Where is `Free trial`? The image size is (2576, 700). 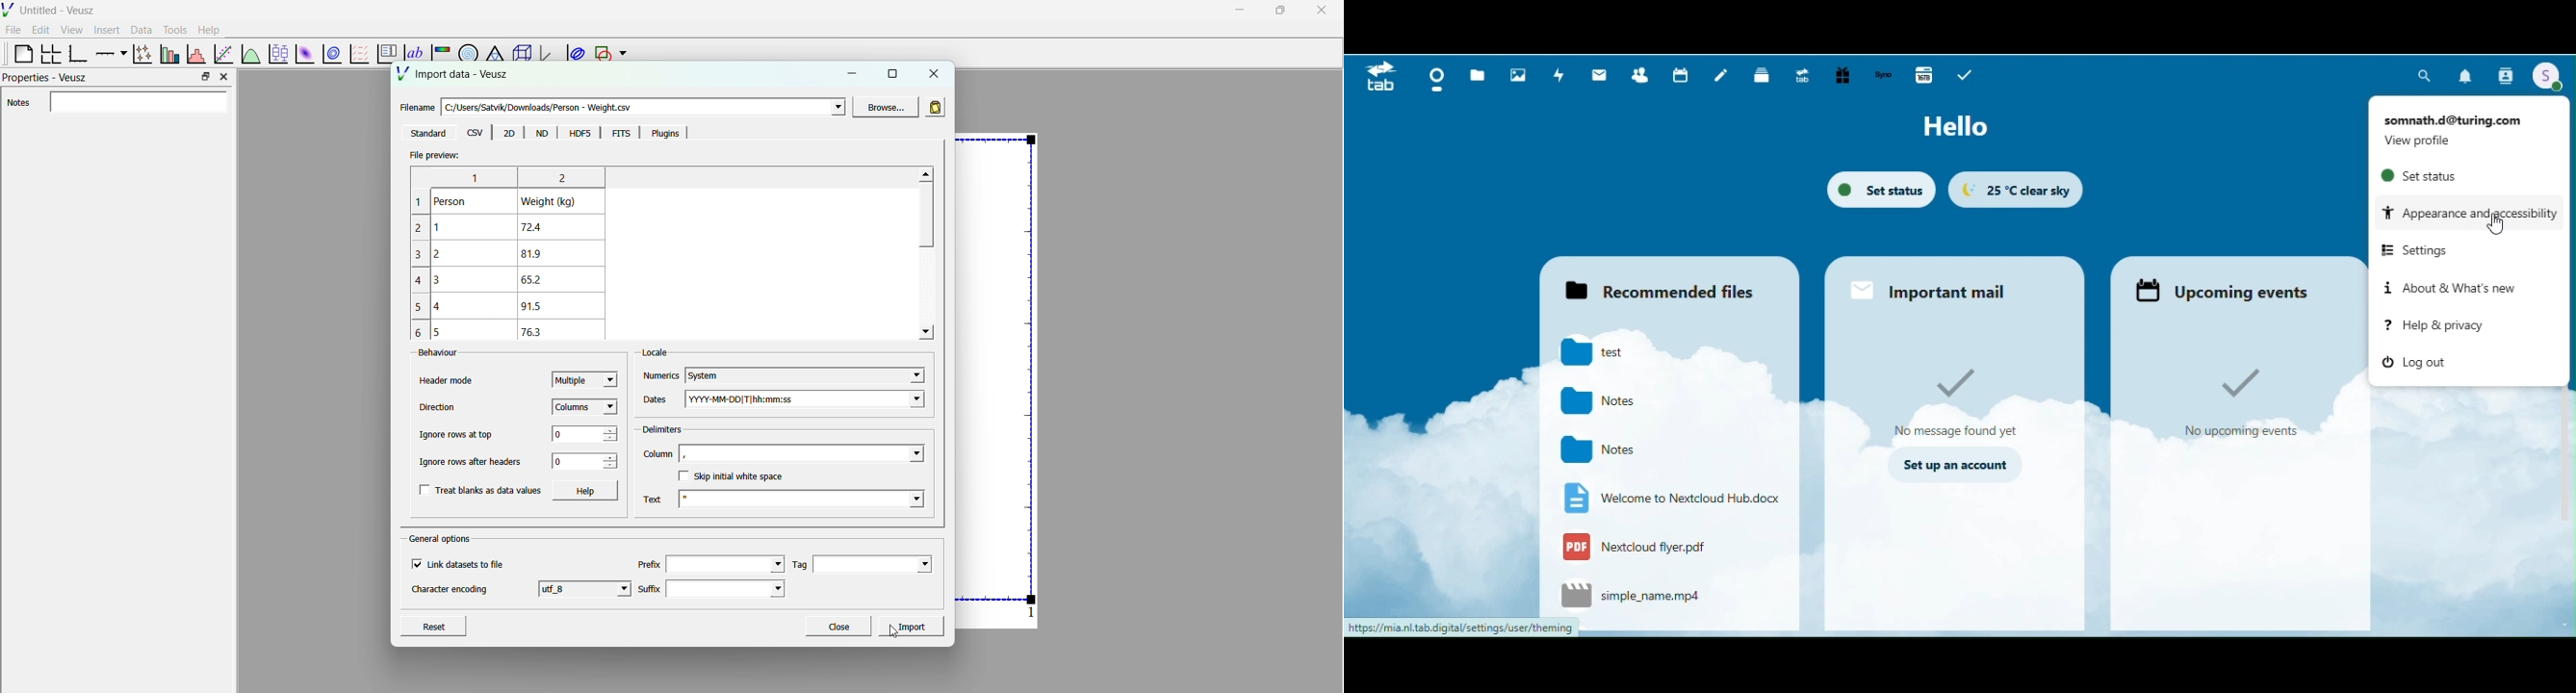 Free trial is located at coordinates (1844, 75).